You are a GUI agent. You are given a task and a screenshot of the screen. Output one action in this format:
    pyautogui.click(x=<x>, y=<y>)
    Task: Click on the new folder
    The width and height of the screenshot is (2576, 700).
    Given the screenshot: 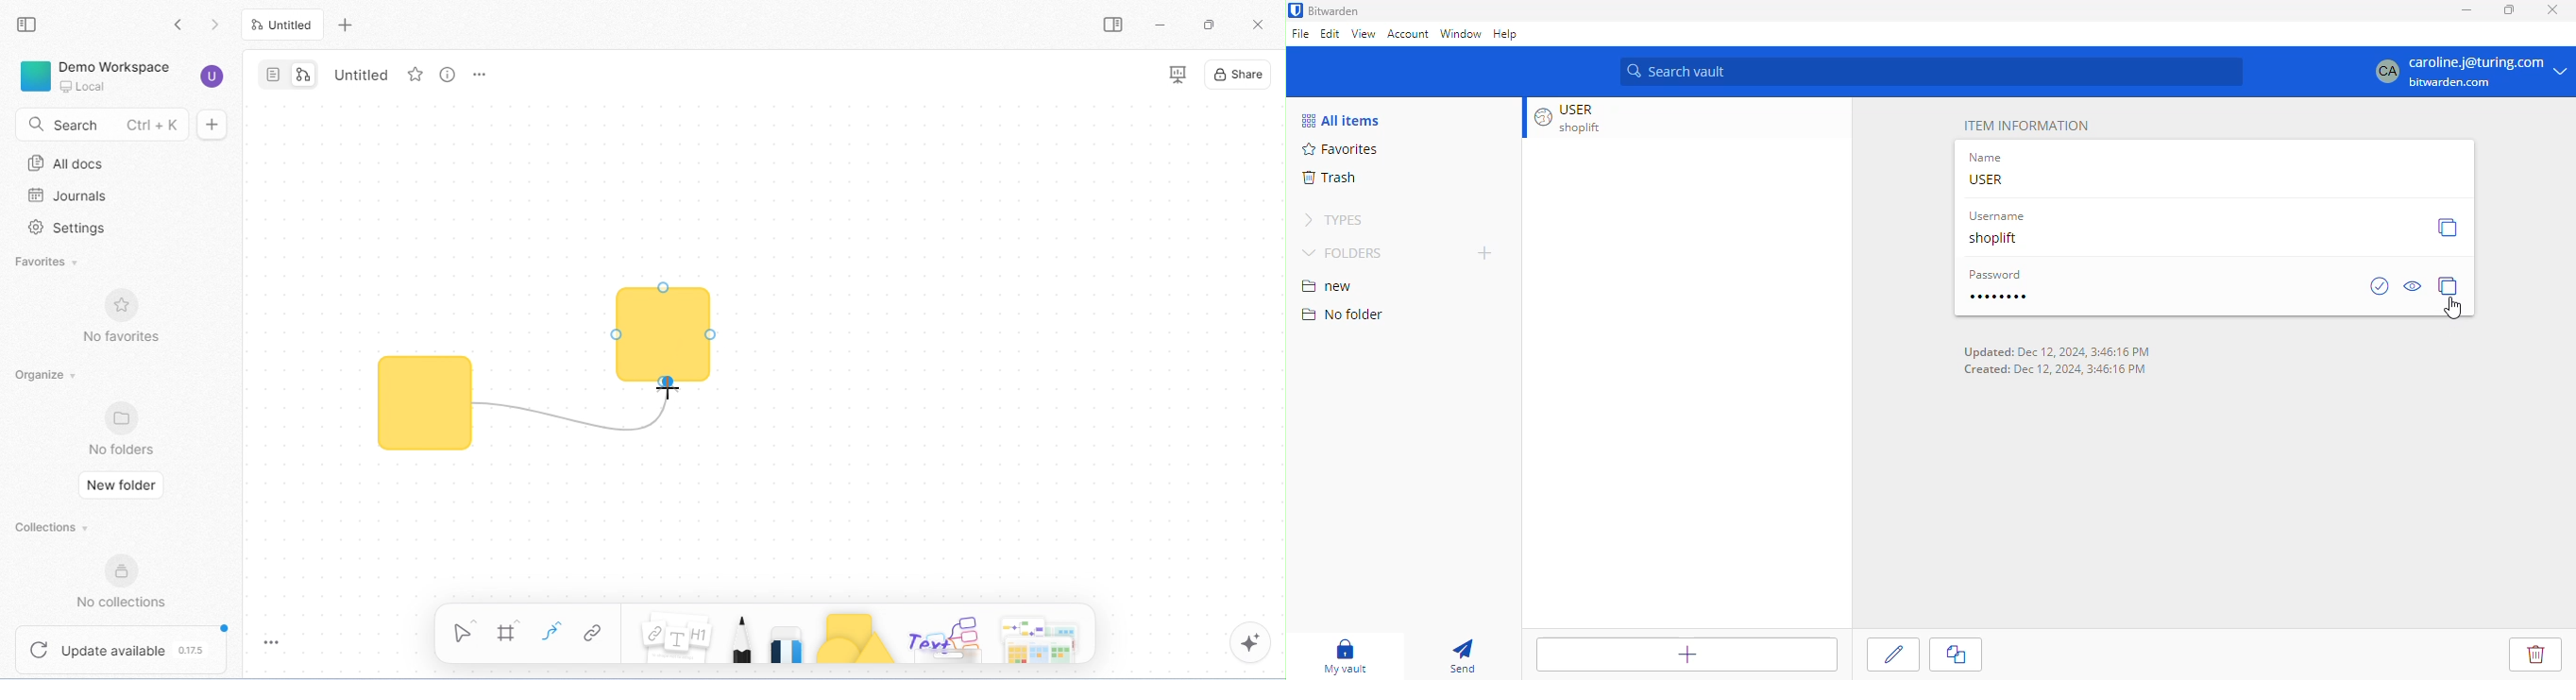 What is the action you would take?
    pyautogui.click(x=123, y=484)
    